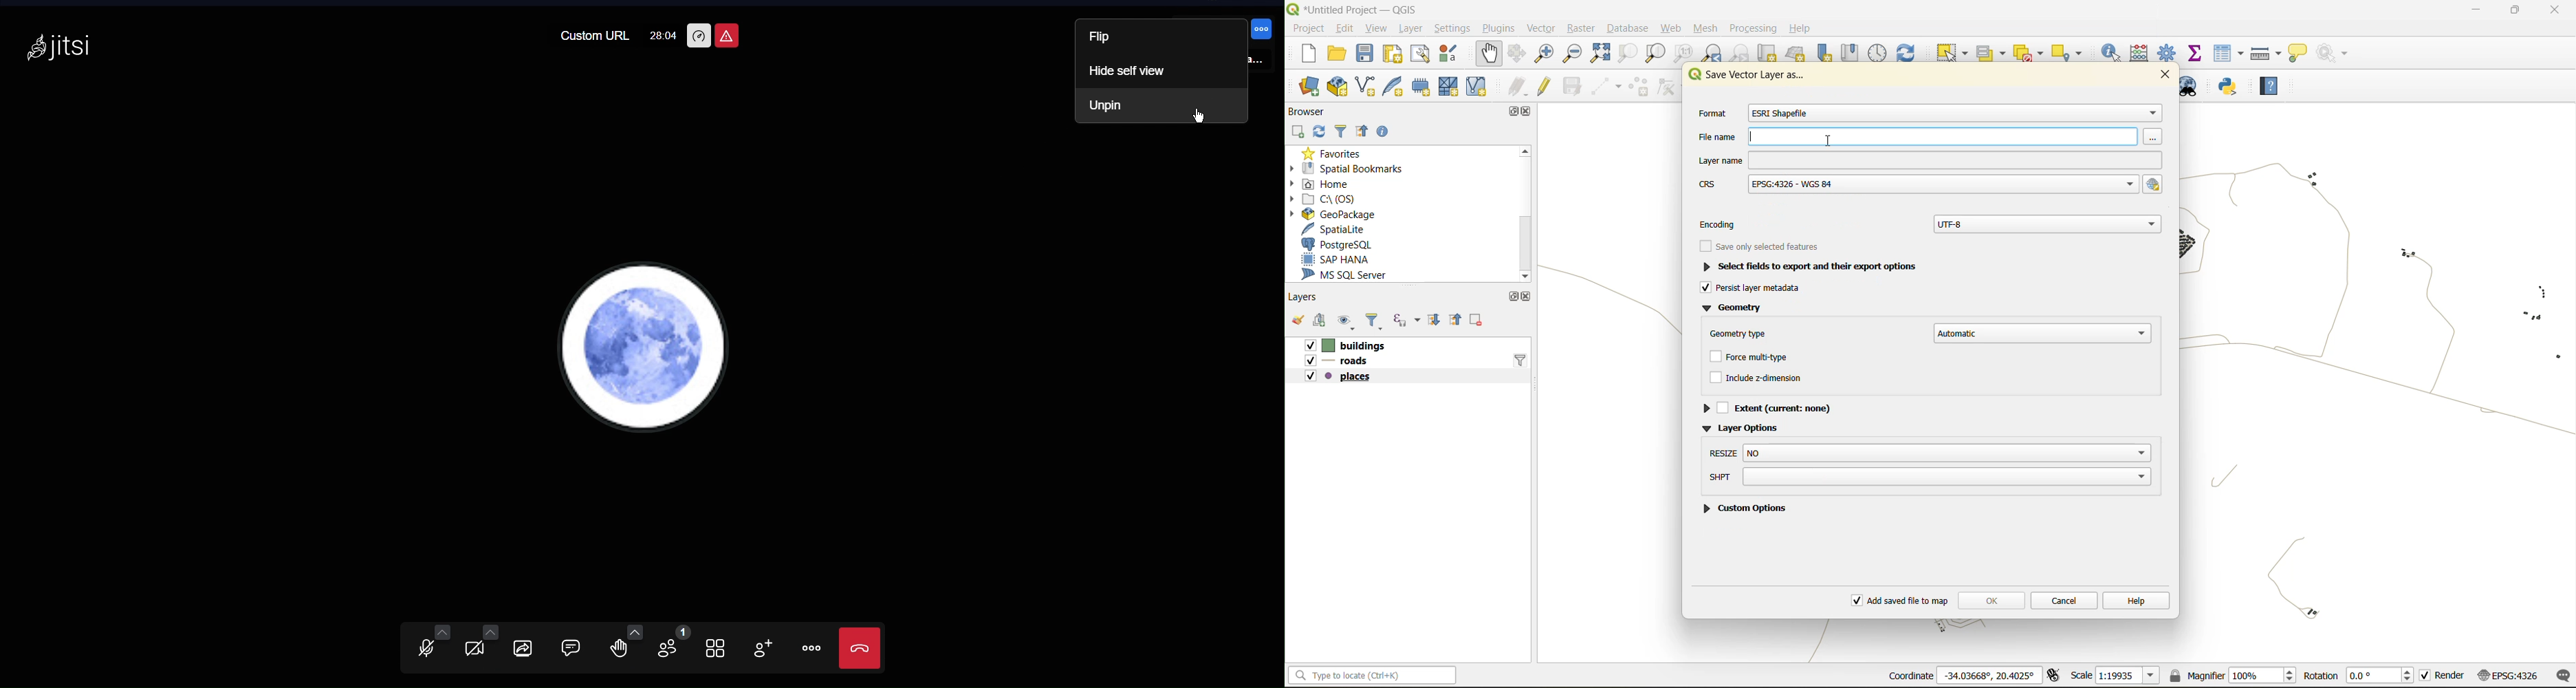 This screenshot has height=700, width=2576. Describe the element at coordinates (1201, 114) in the screenshot. I see `Cursor` at that location.